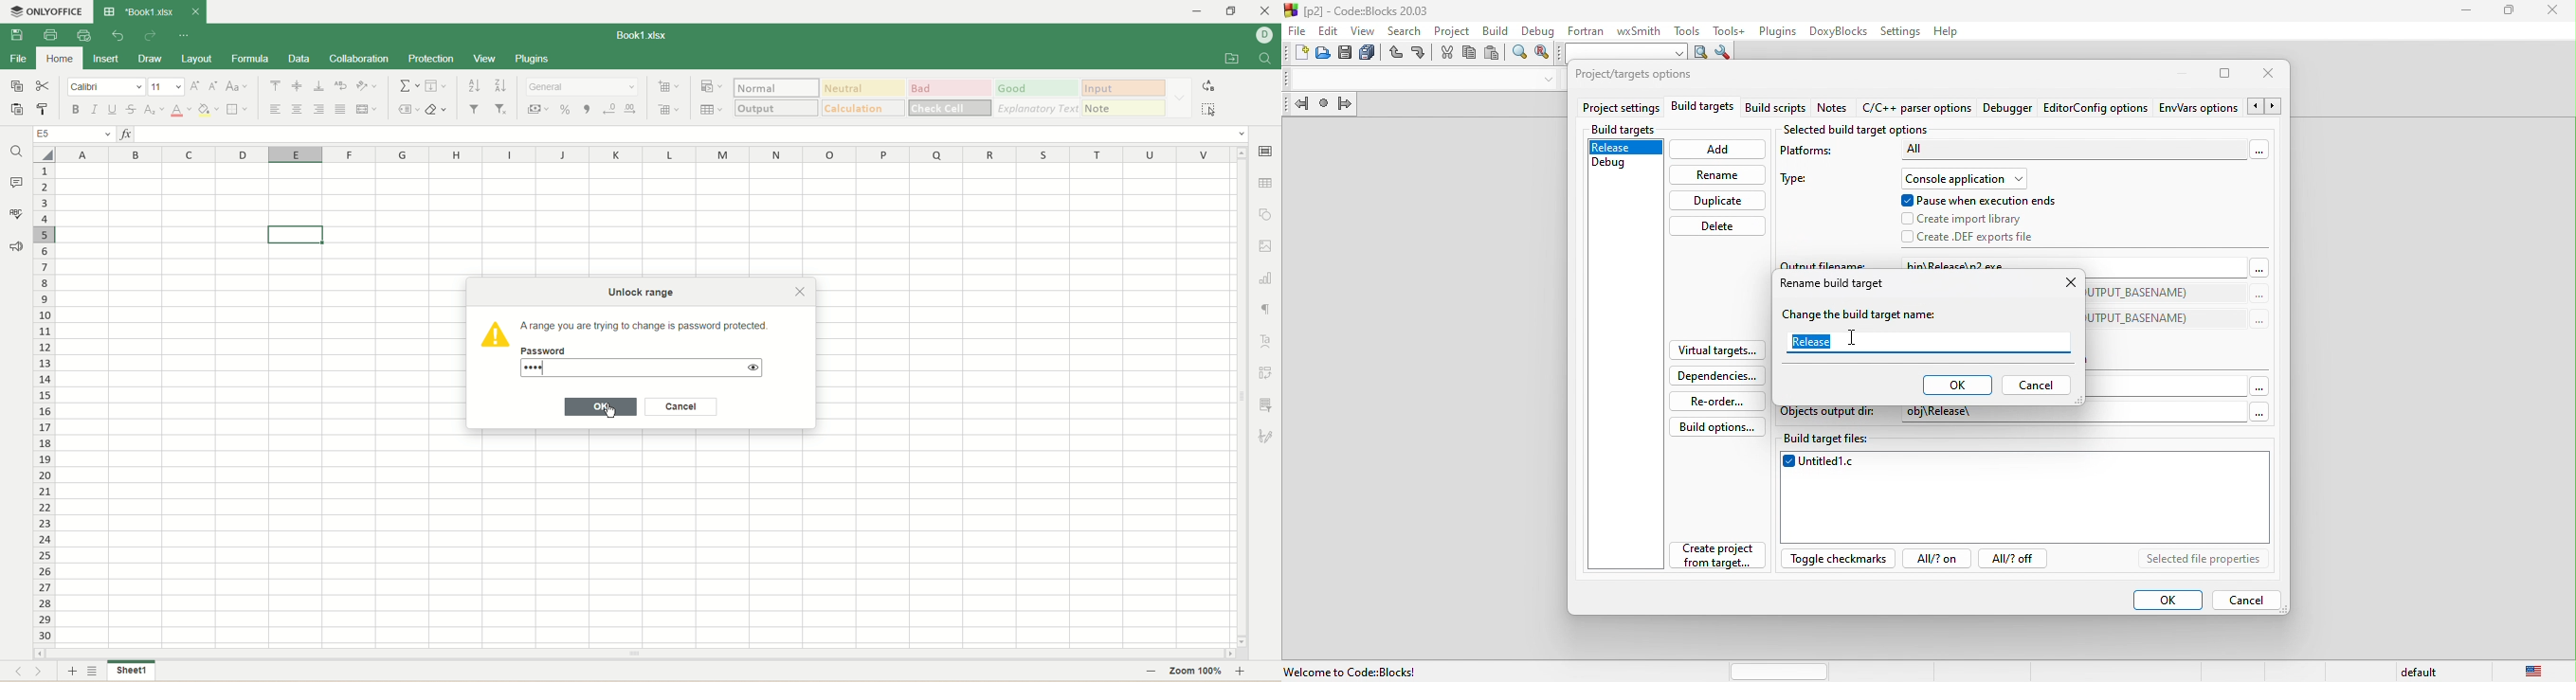 The image size is (2576, 700). I want to click on draw, so click(154, 59).